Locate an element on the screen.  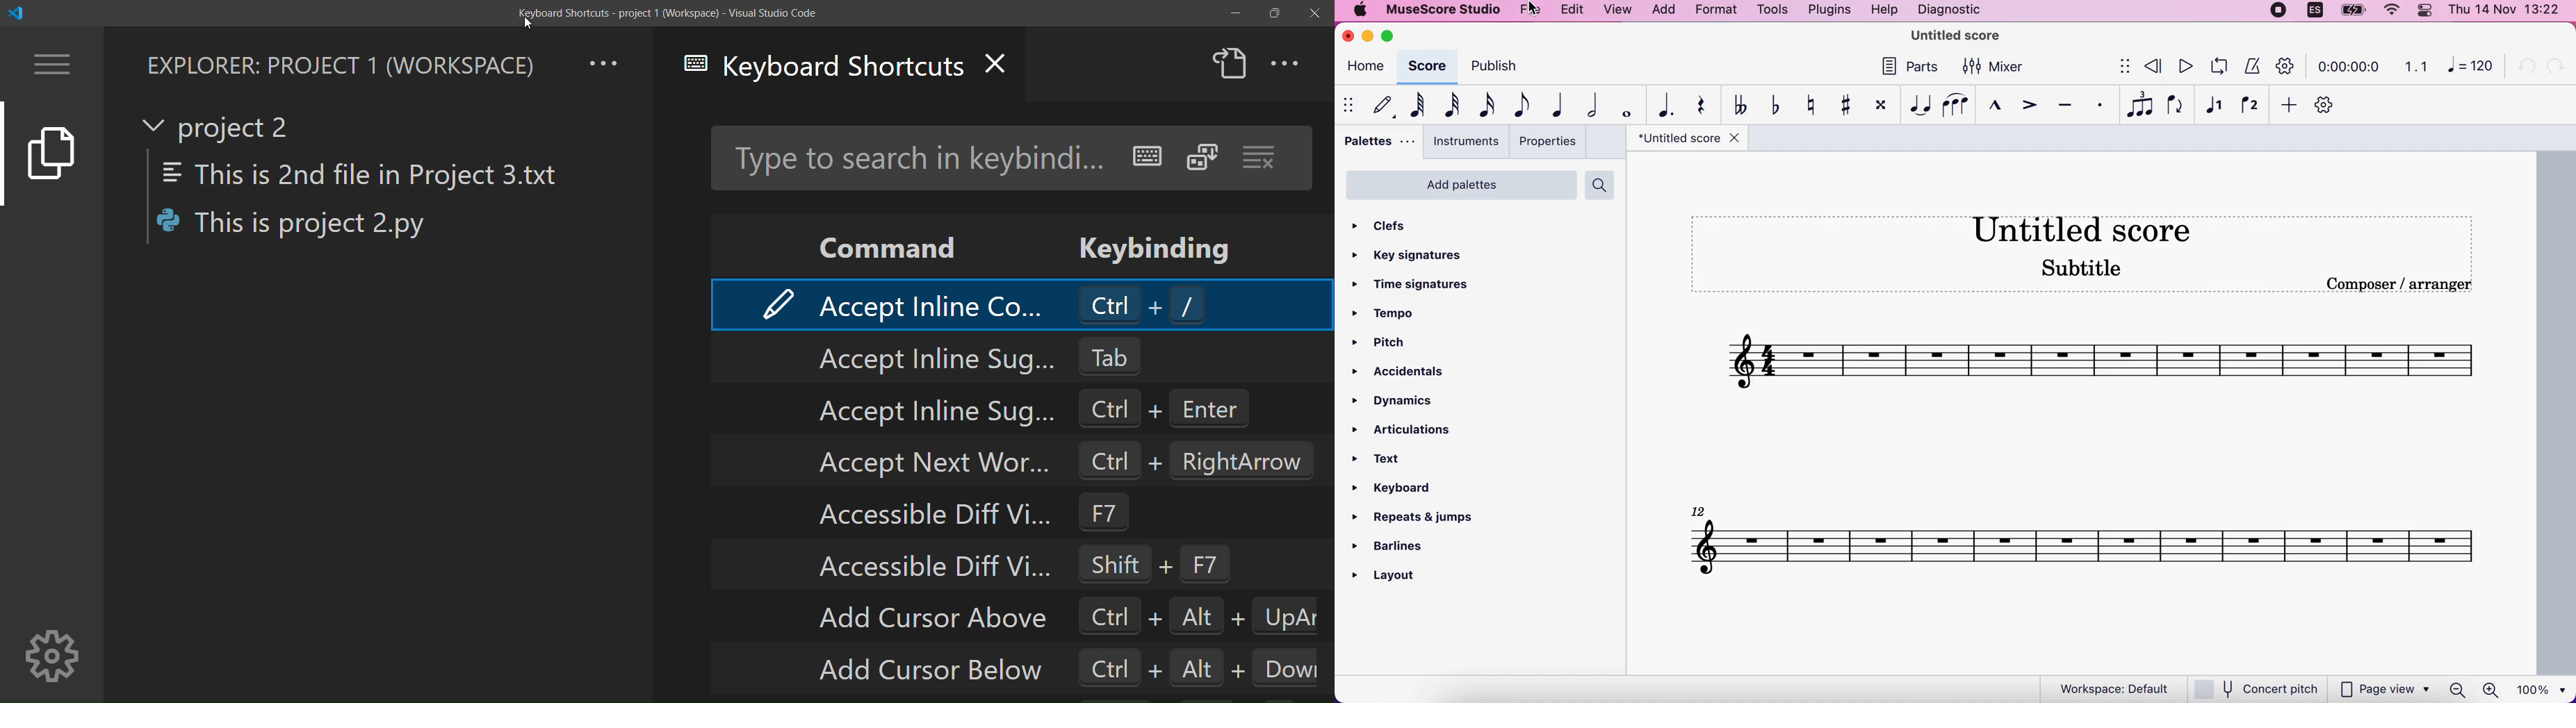
keyboard is located at coordinates (1400, 492).